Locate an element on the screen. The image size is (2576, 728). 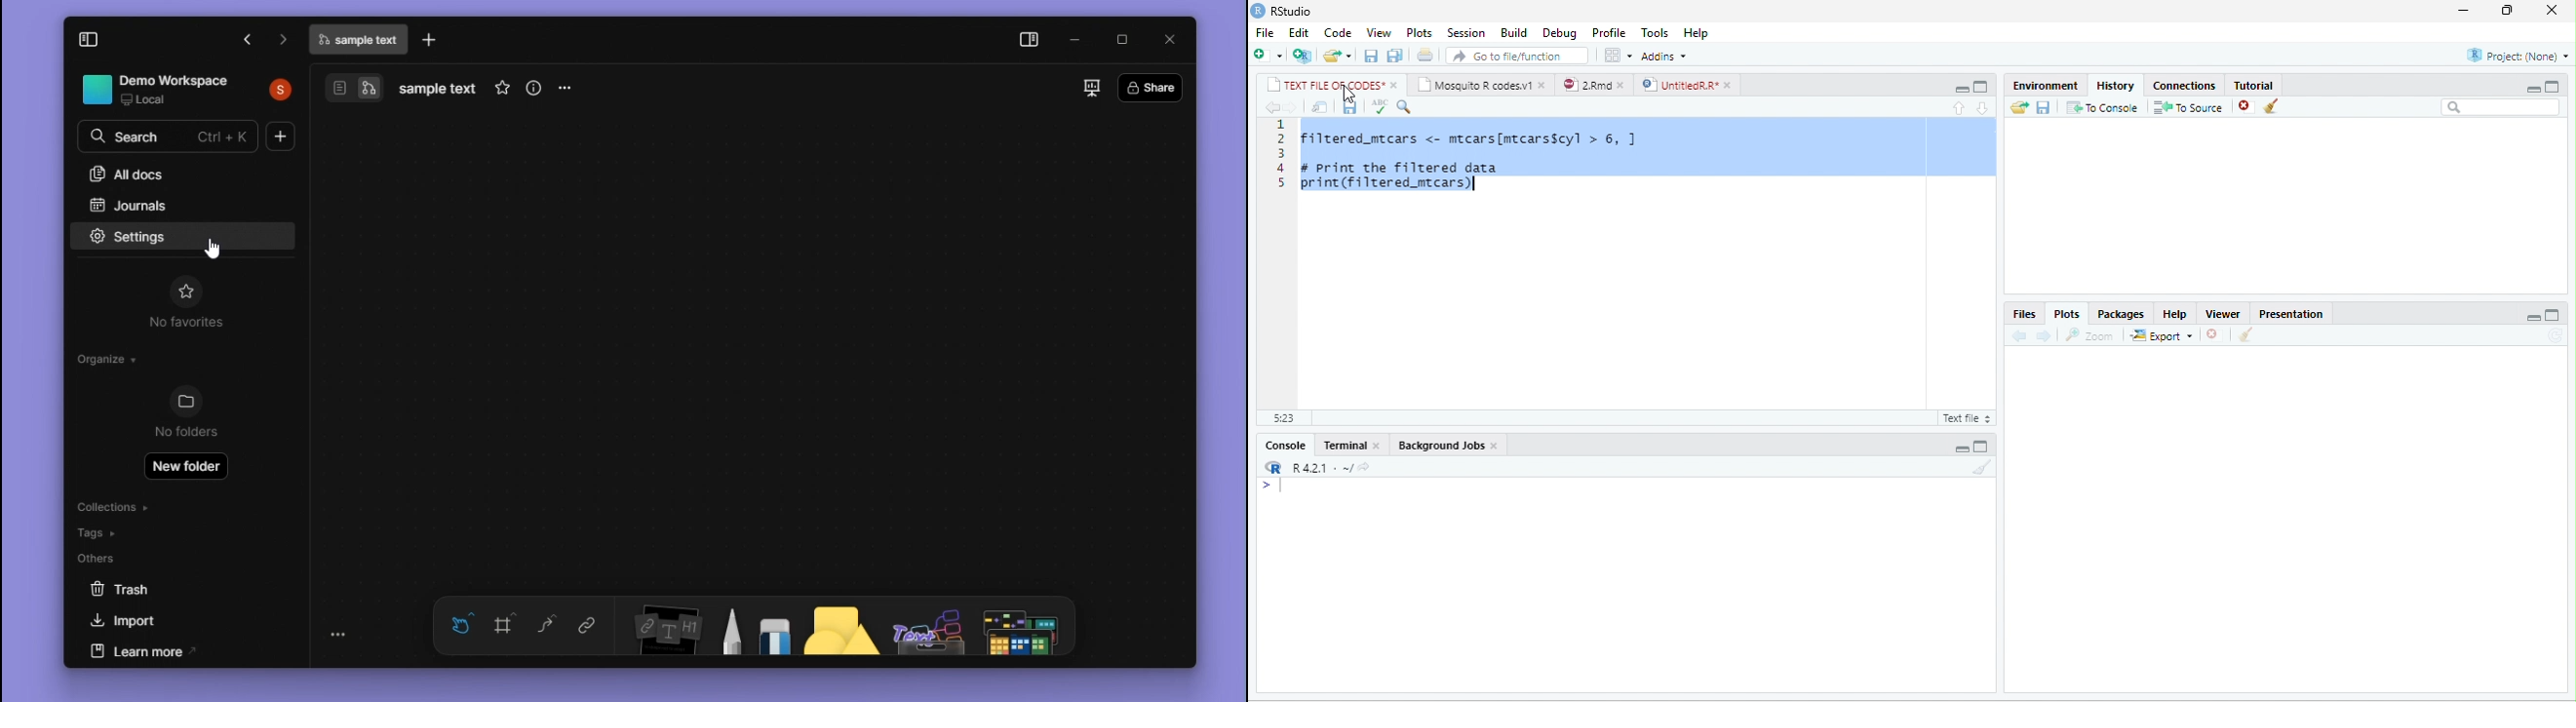
filtered_mtcars <- mtcars[mtcarsScyl > 6, ] is located at coordinates (1474, 139).